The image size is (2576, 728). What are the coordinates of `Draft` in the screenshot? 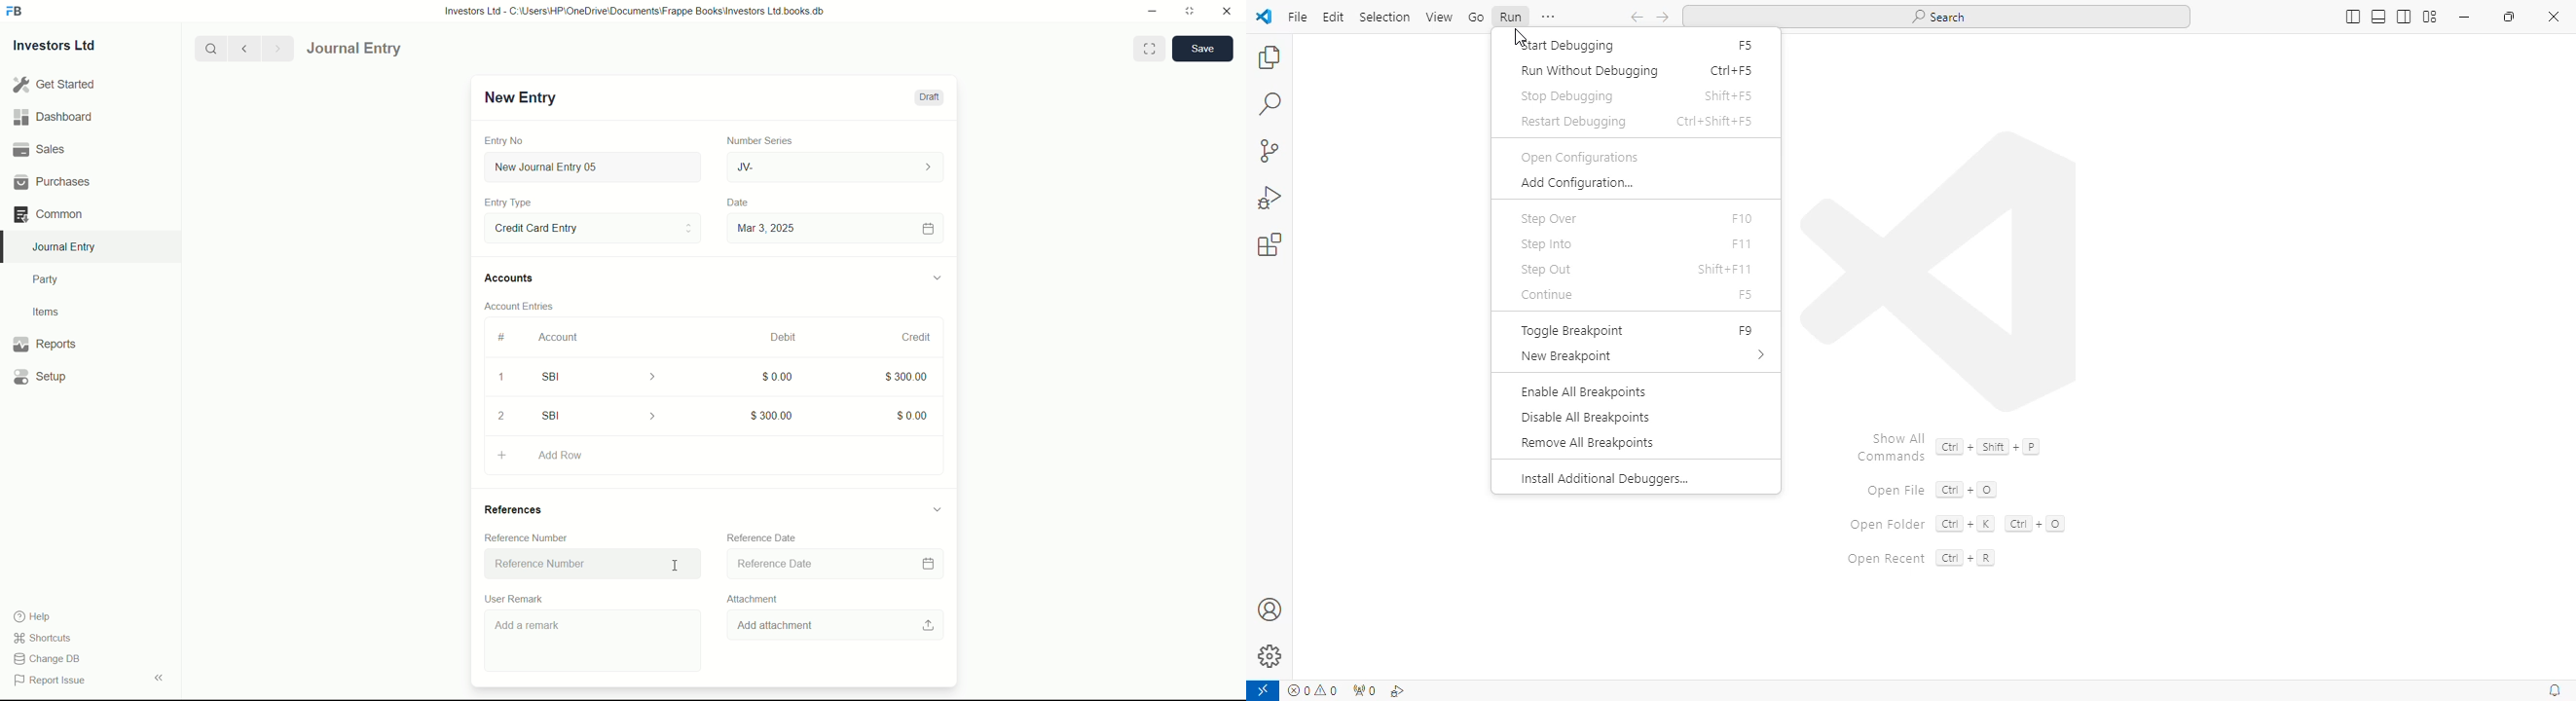 It's located at (928, 97).